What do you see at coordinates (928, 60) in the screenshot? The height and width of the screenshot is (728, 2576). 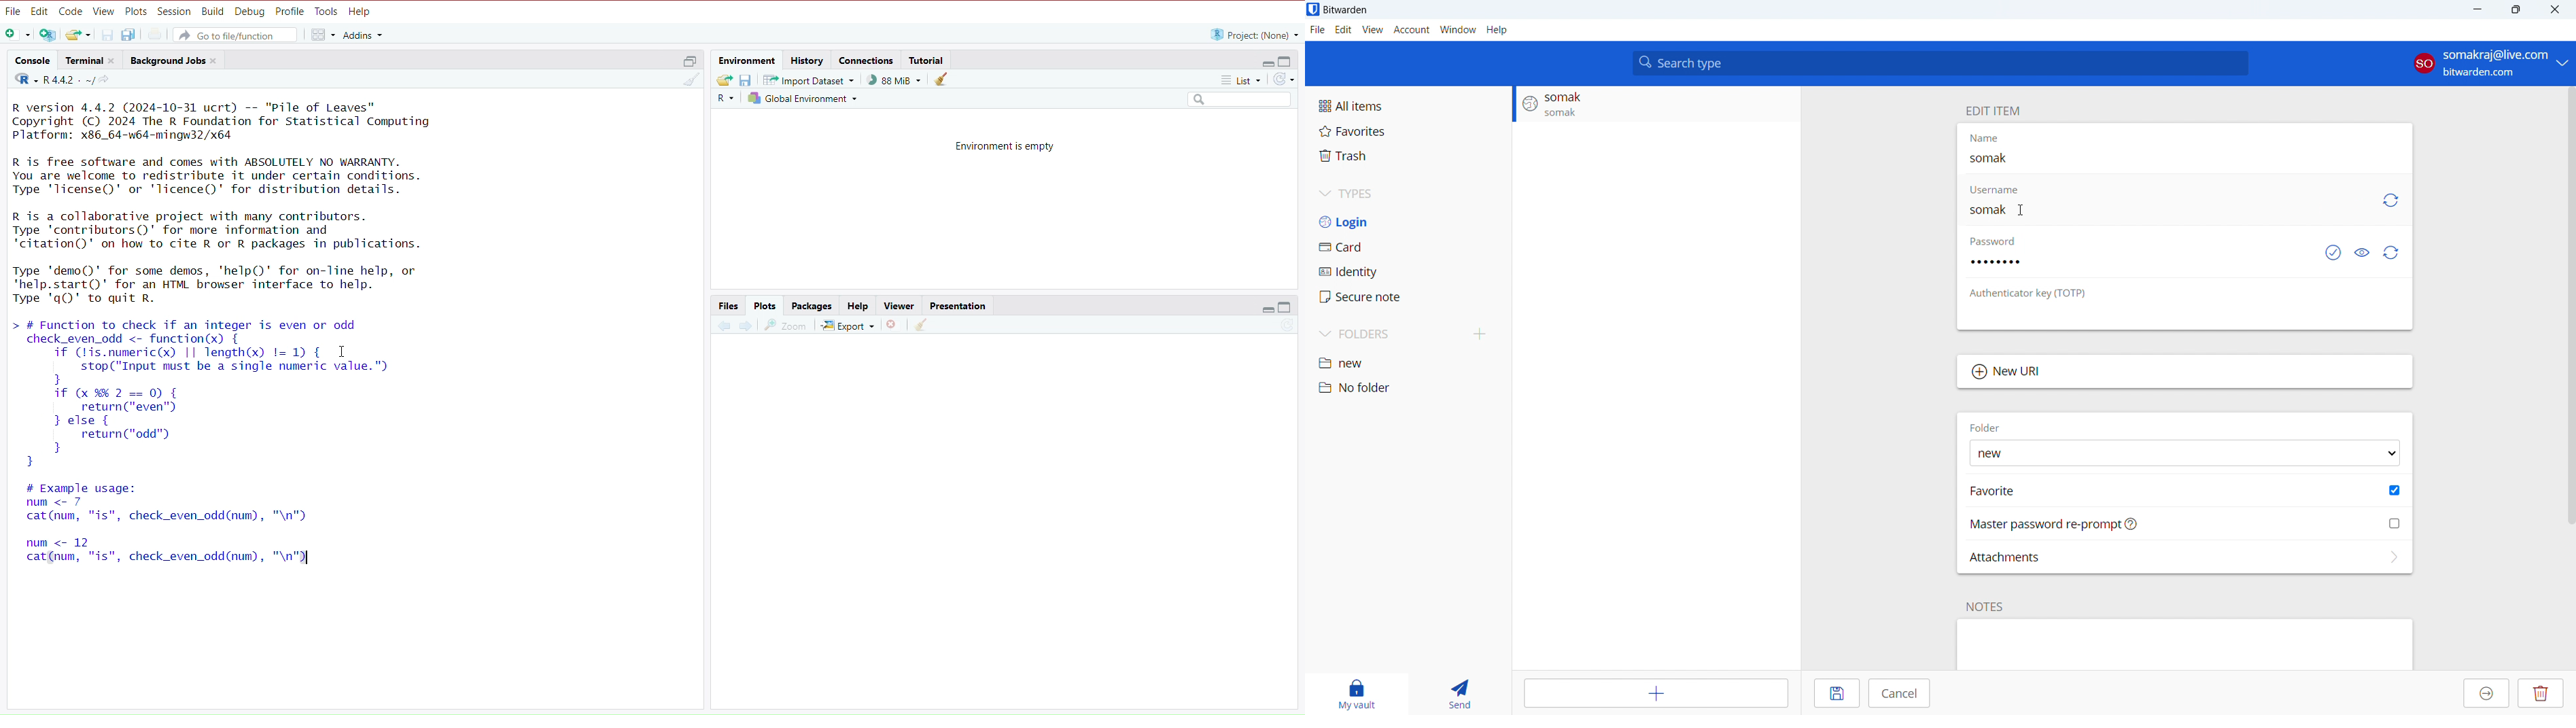 I see `tutorial` at bounding box center [928, 60].